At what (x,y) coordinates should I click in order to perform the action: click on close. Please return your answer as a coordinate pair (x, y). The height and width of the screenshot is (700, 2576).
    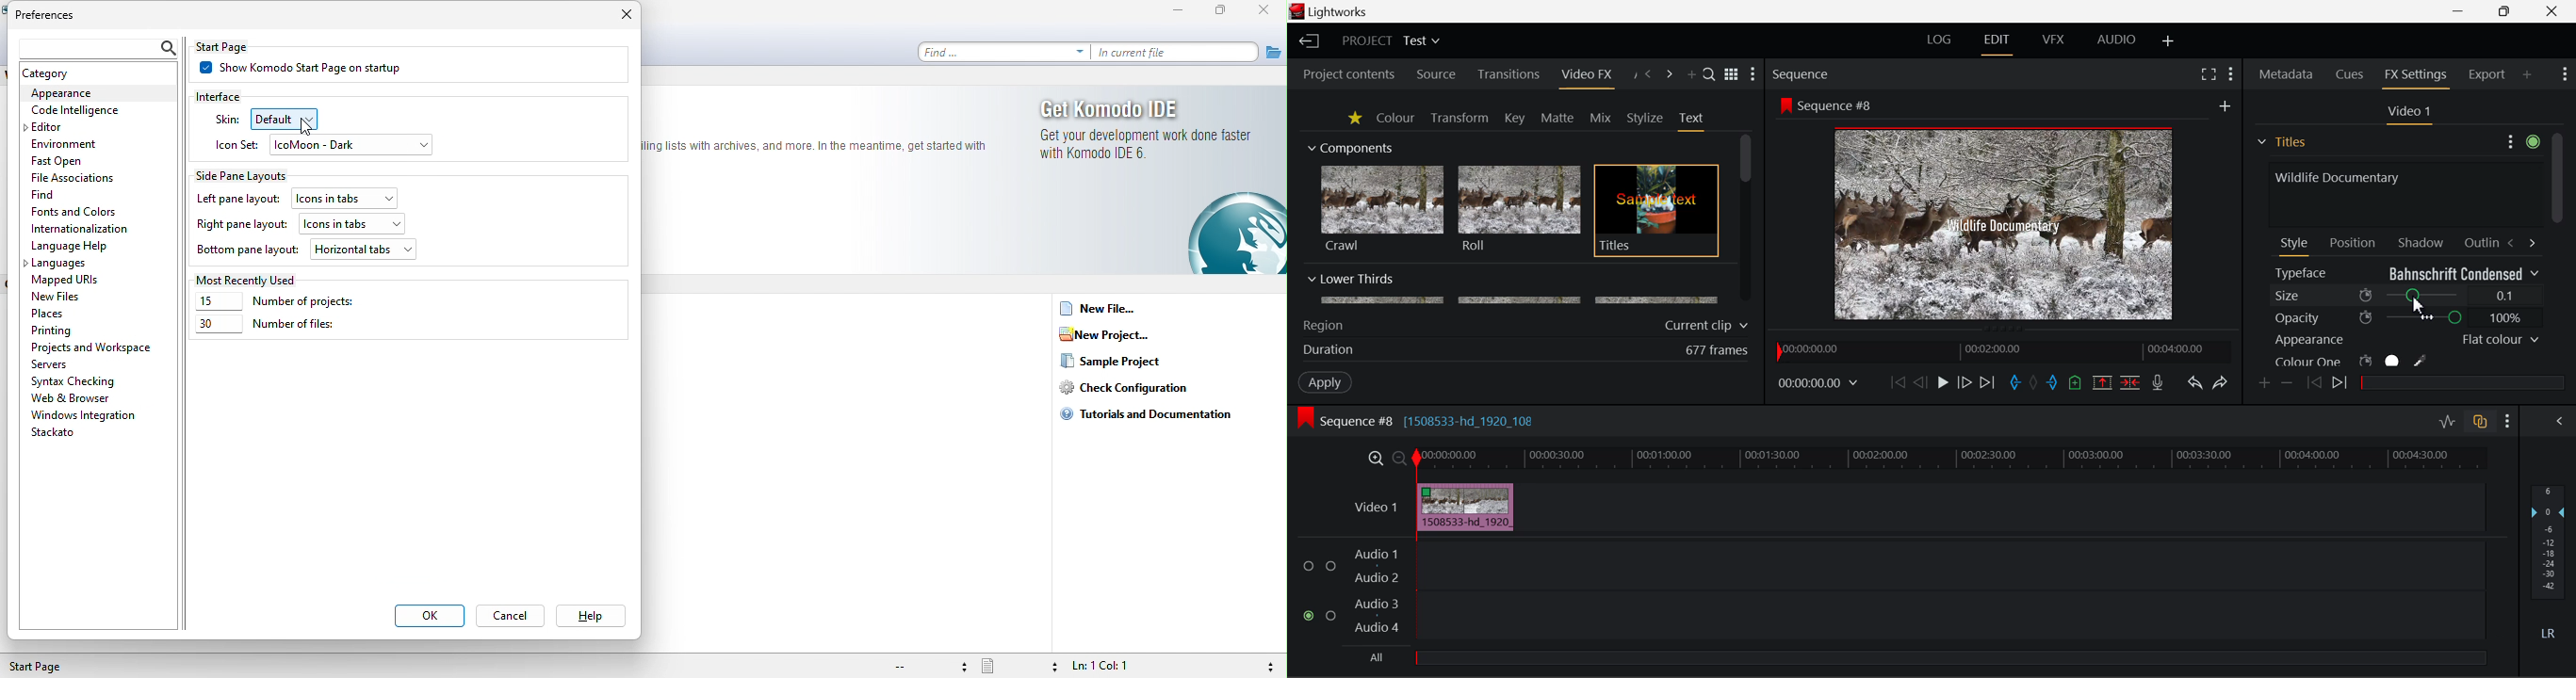
    Looking at the image, I should click on (1268, 11).